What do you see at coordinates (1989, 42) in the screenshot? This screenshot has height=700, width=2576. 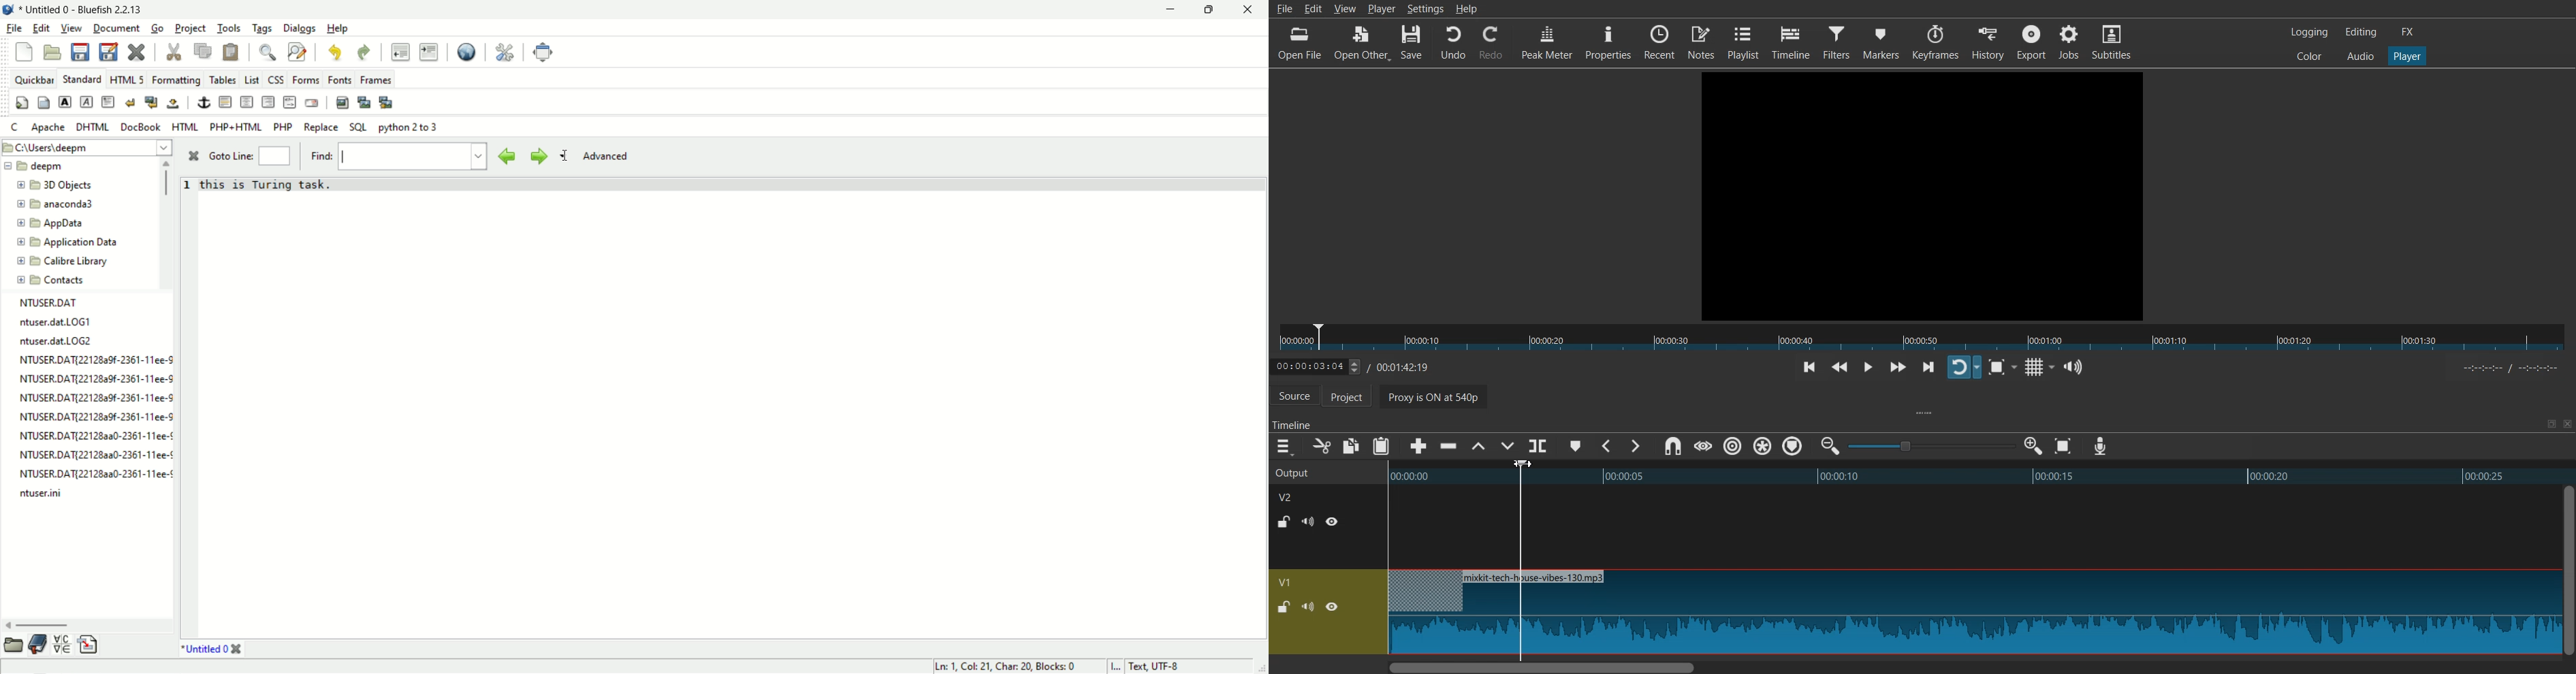 I see `History` at bounding box center [1989, 42].